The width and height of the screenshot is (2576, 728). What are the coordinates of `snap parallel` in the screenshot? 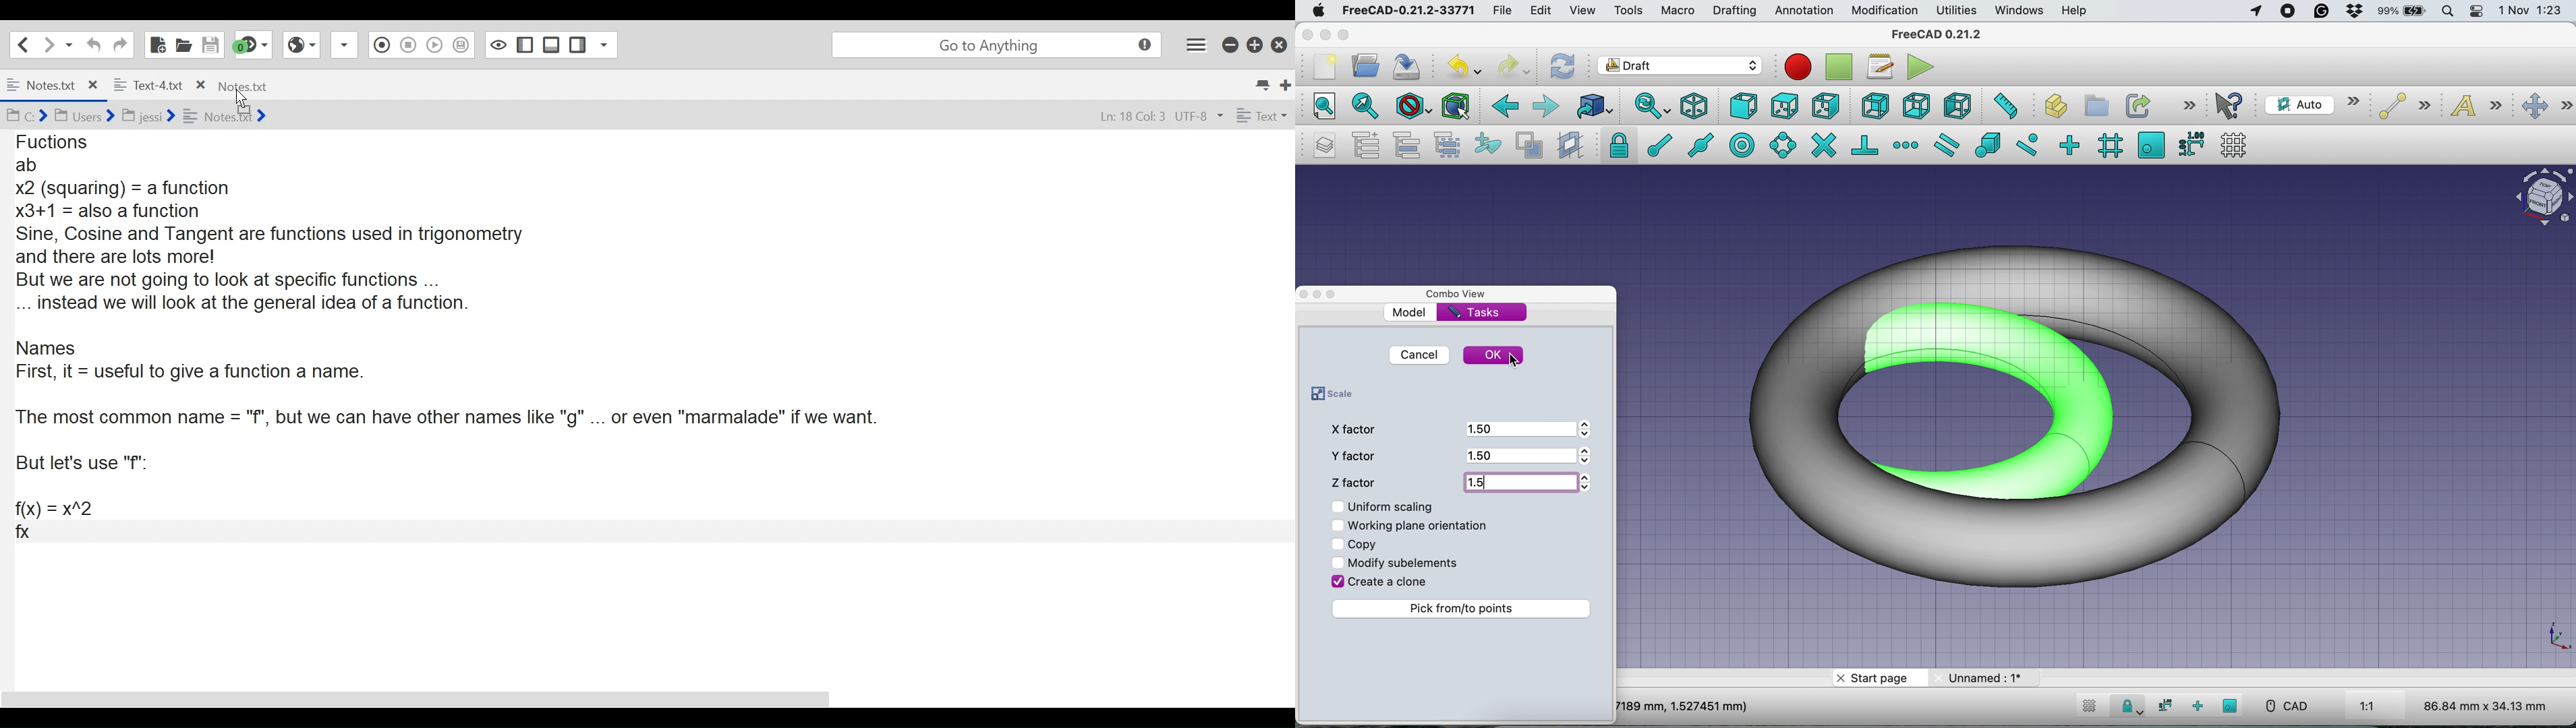 It's located at (1950, 145).